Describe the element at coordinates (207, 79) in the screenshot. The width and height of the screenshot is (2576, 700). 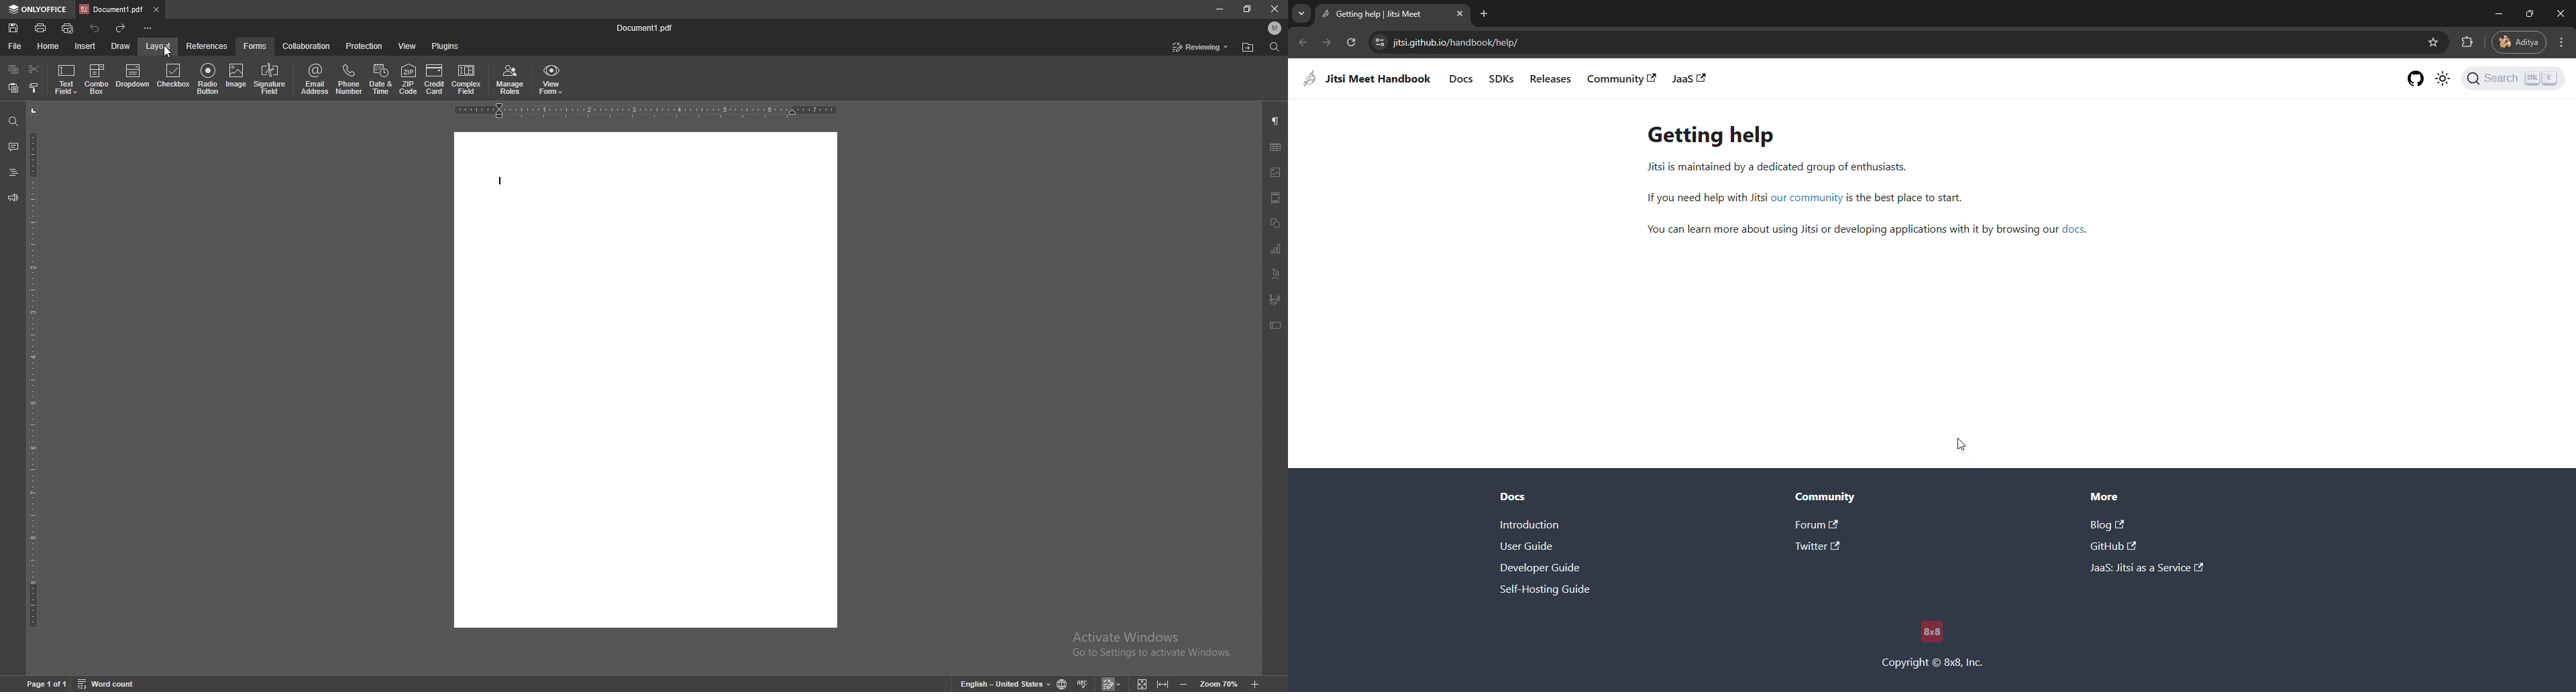
I see `radio button` at that location.